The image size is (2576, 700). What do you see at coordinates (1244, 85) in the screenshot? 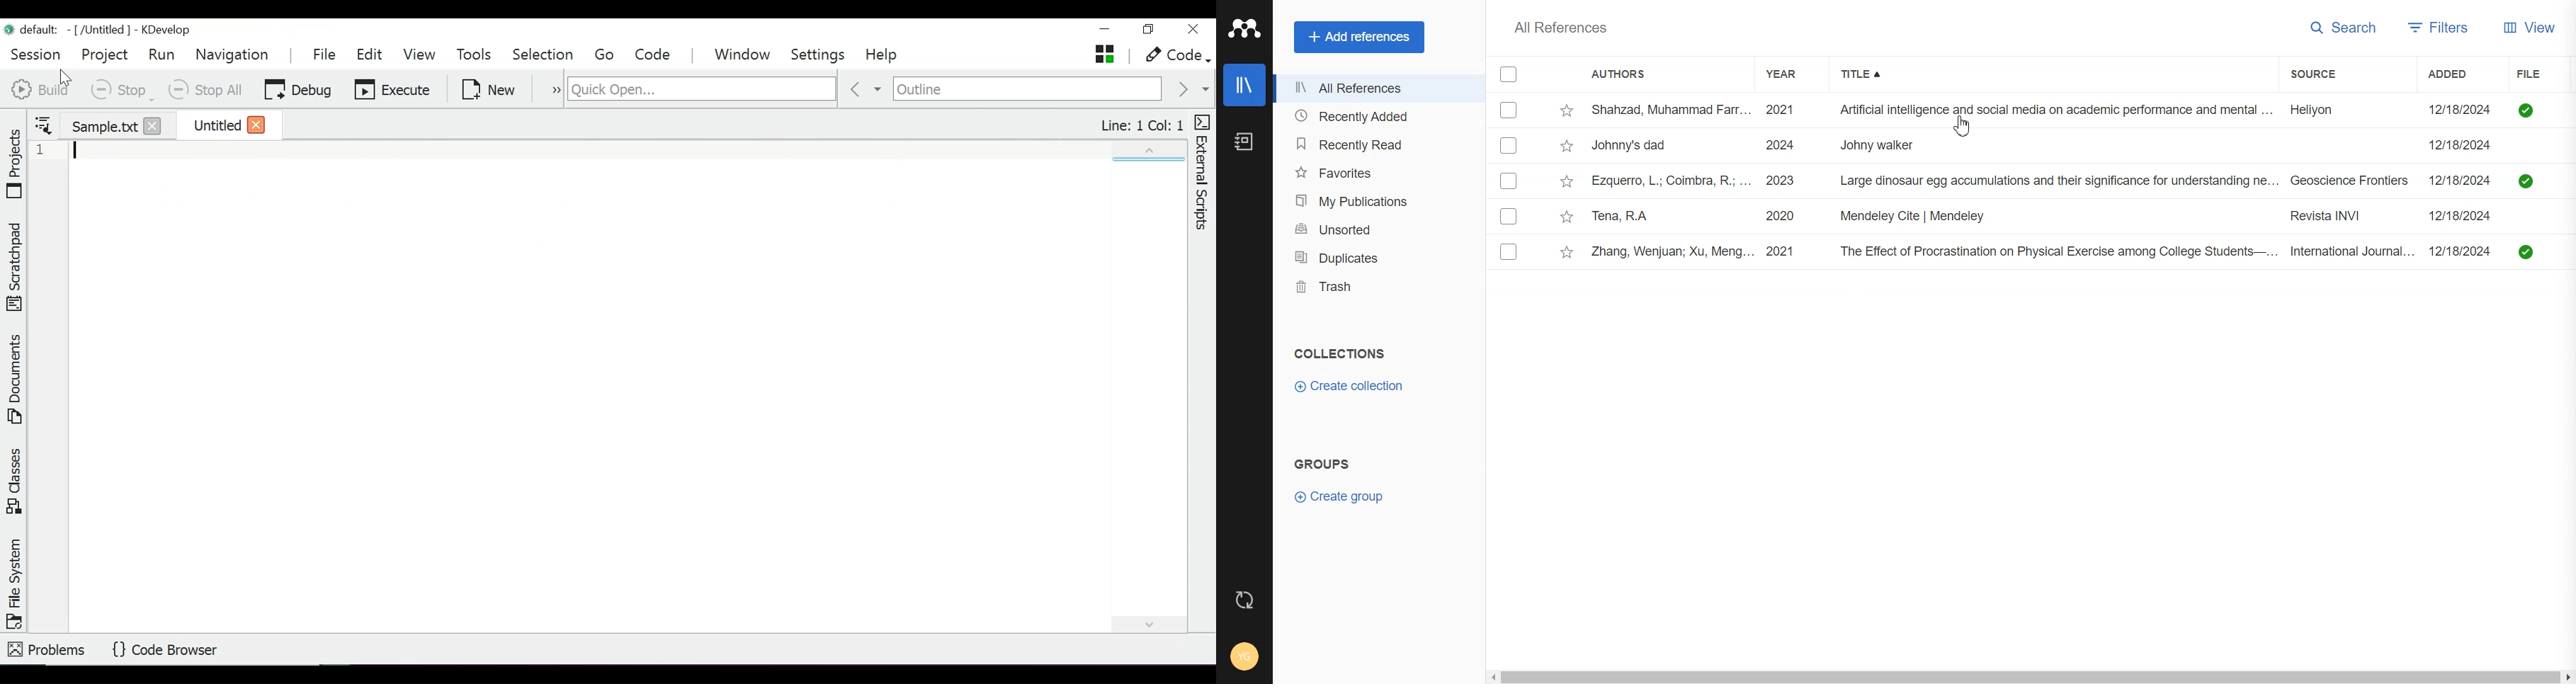
I see `Library ` at bounding box center [1244, 85].